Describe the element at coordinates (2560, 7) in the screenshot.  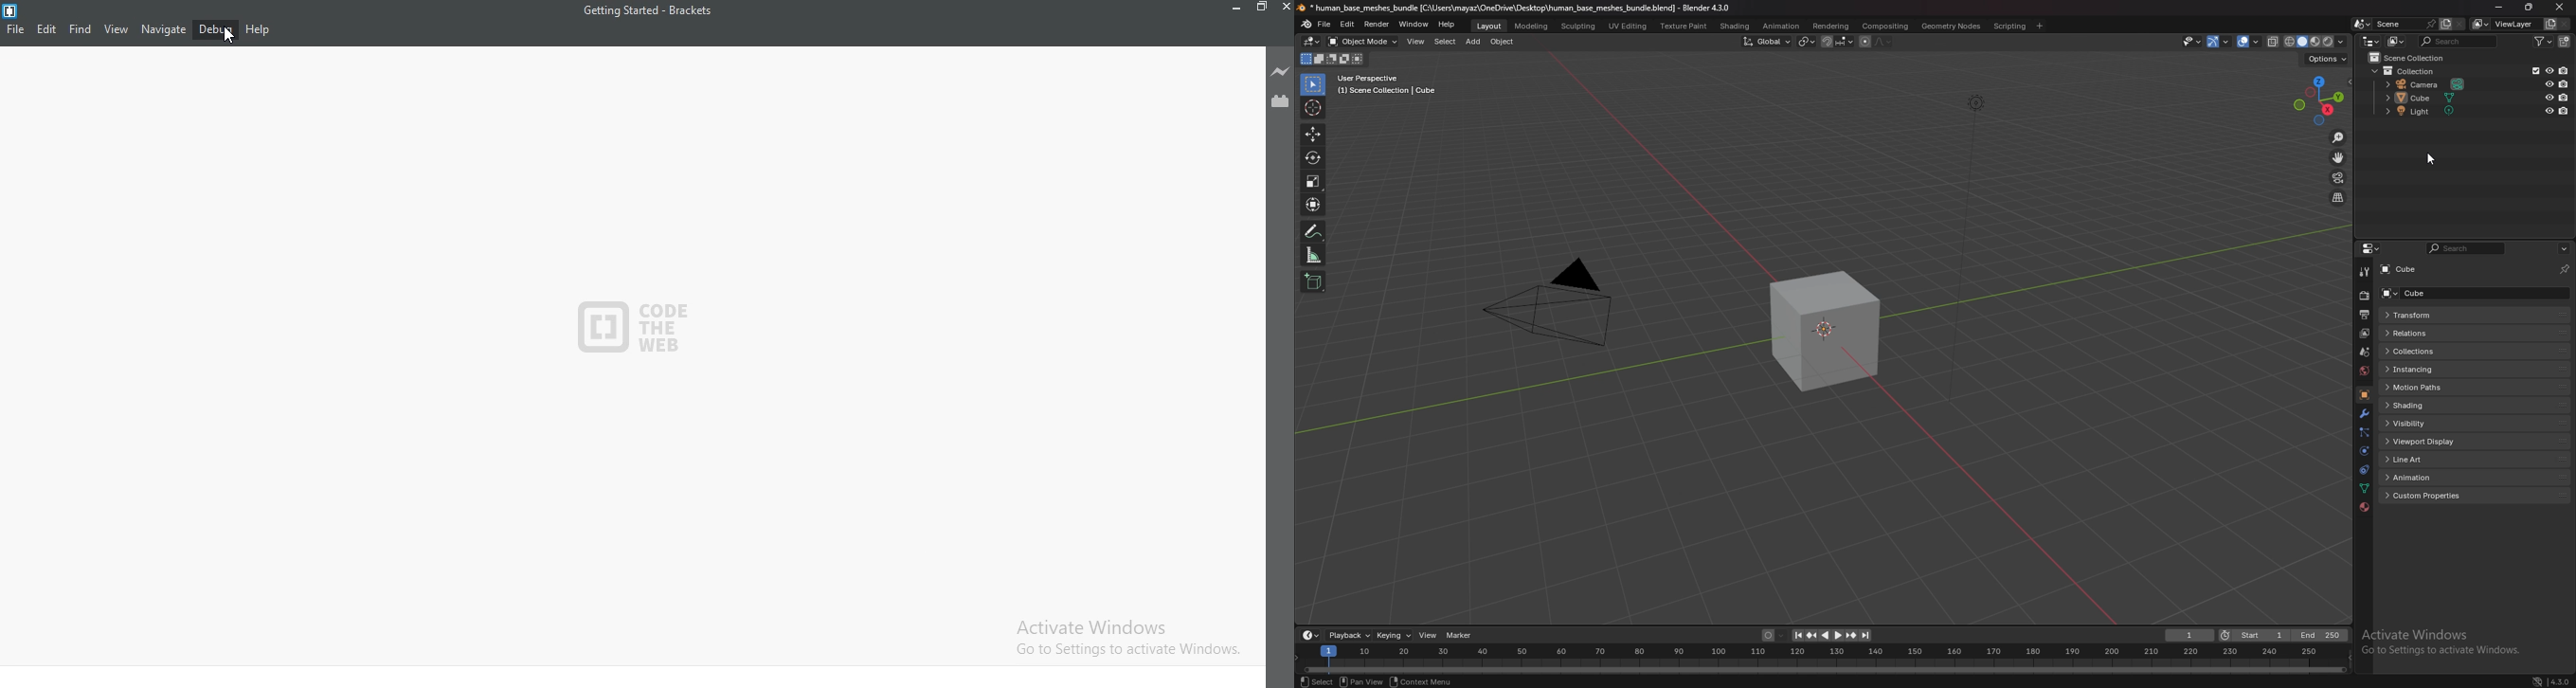
I see `close` at that location.